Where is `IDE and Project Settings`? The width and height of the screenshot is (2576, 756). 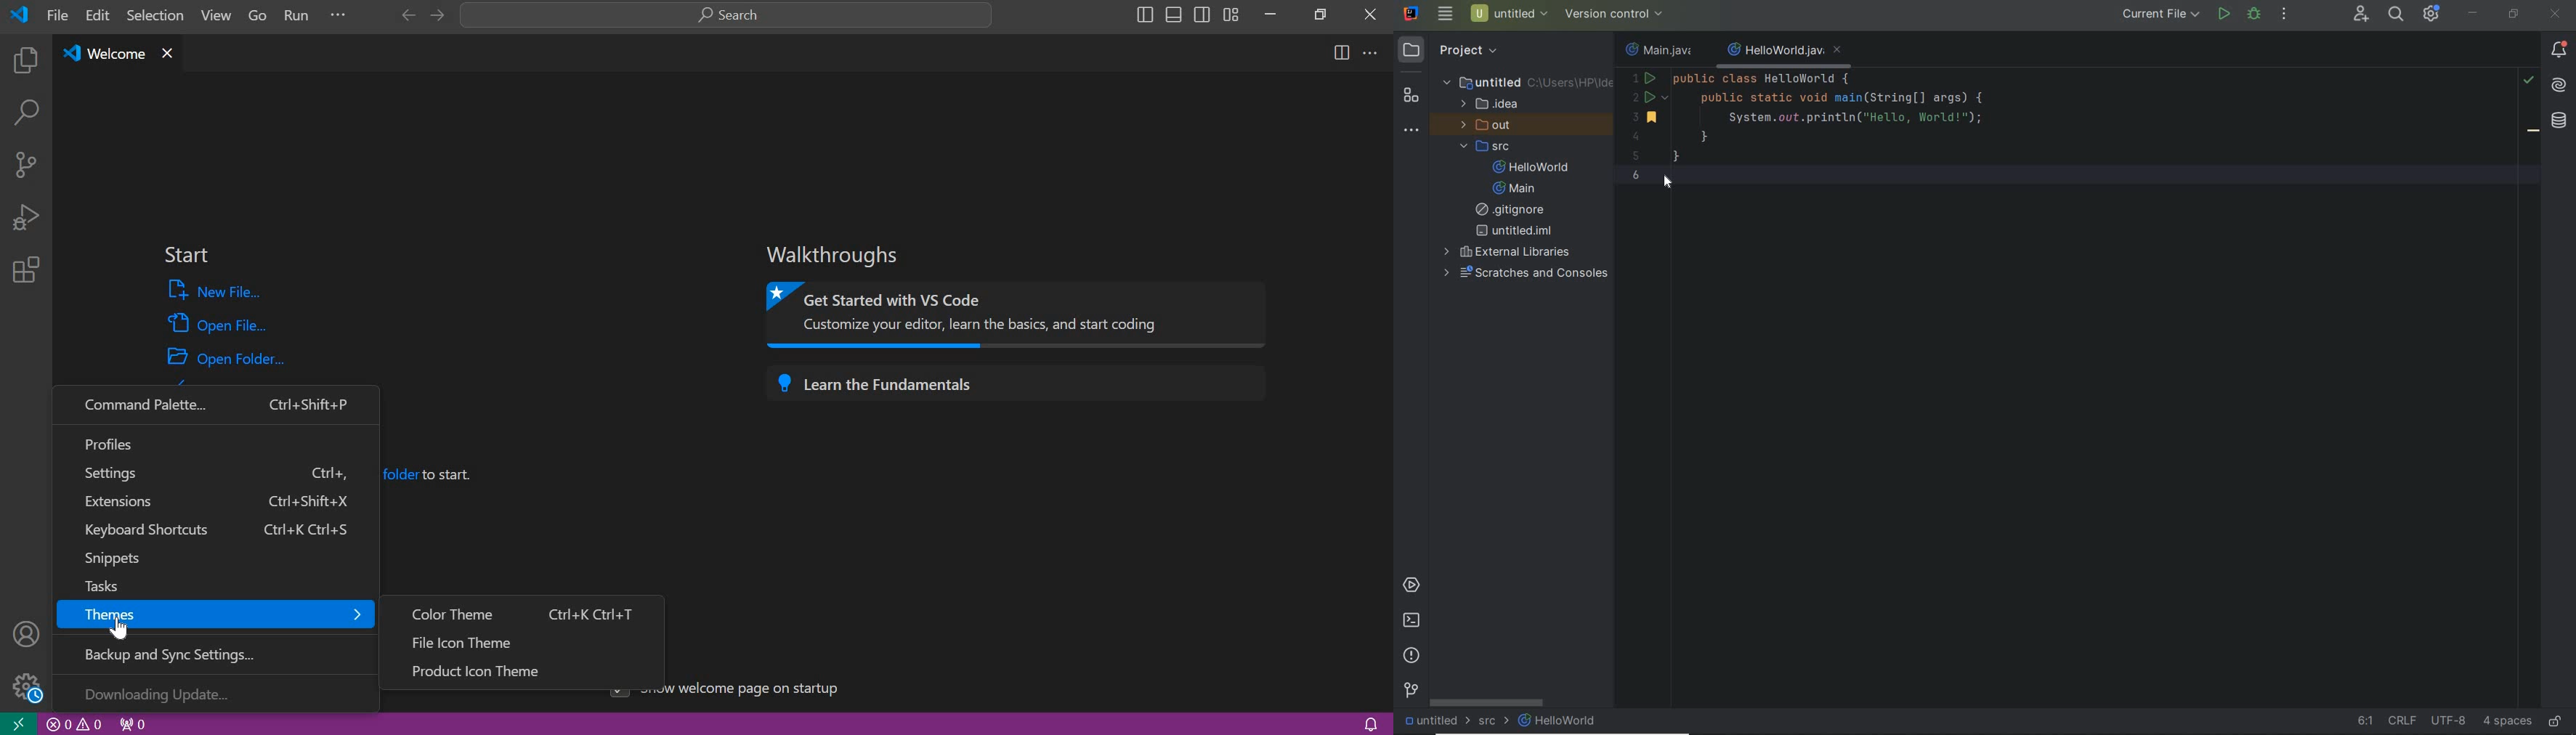 IDE and Project Settings is located at coordinates (2430, 13).